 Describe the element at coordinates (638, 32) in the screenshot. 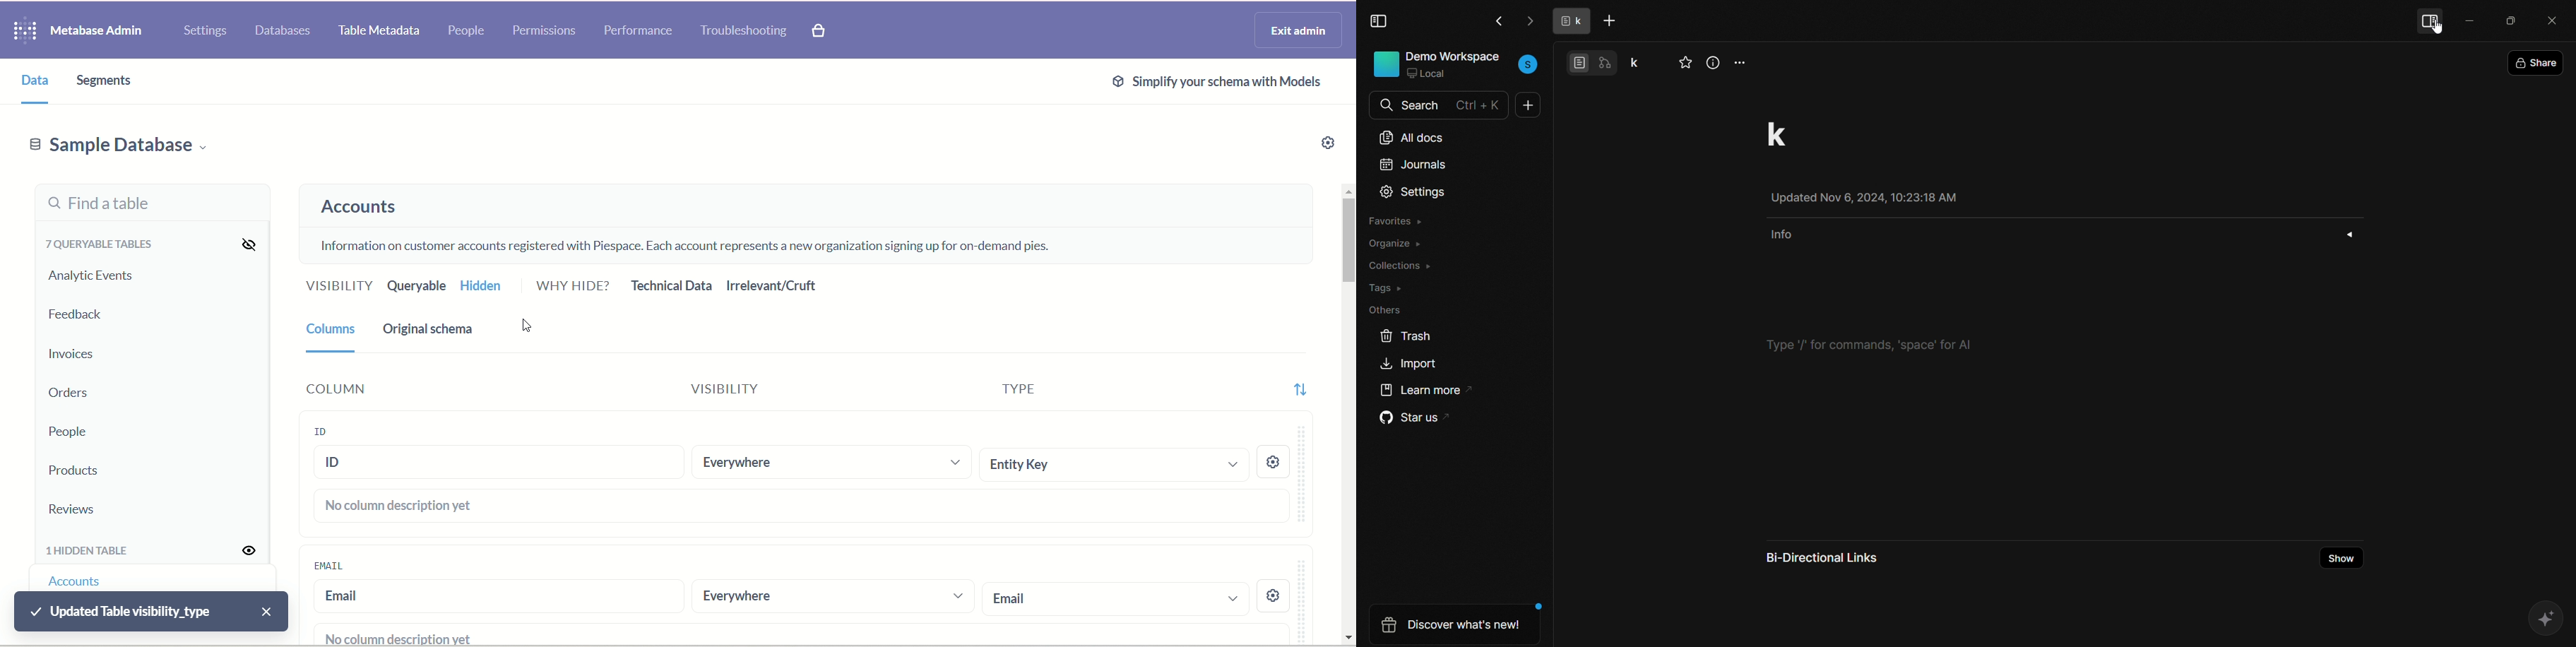

I see `performance` at that location.